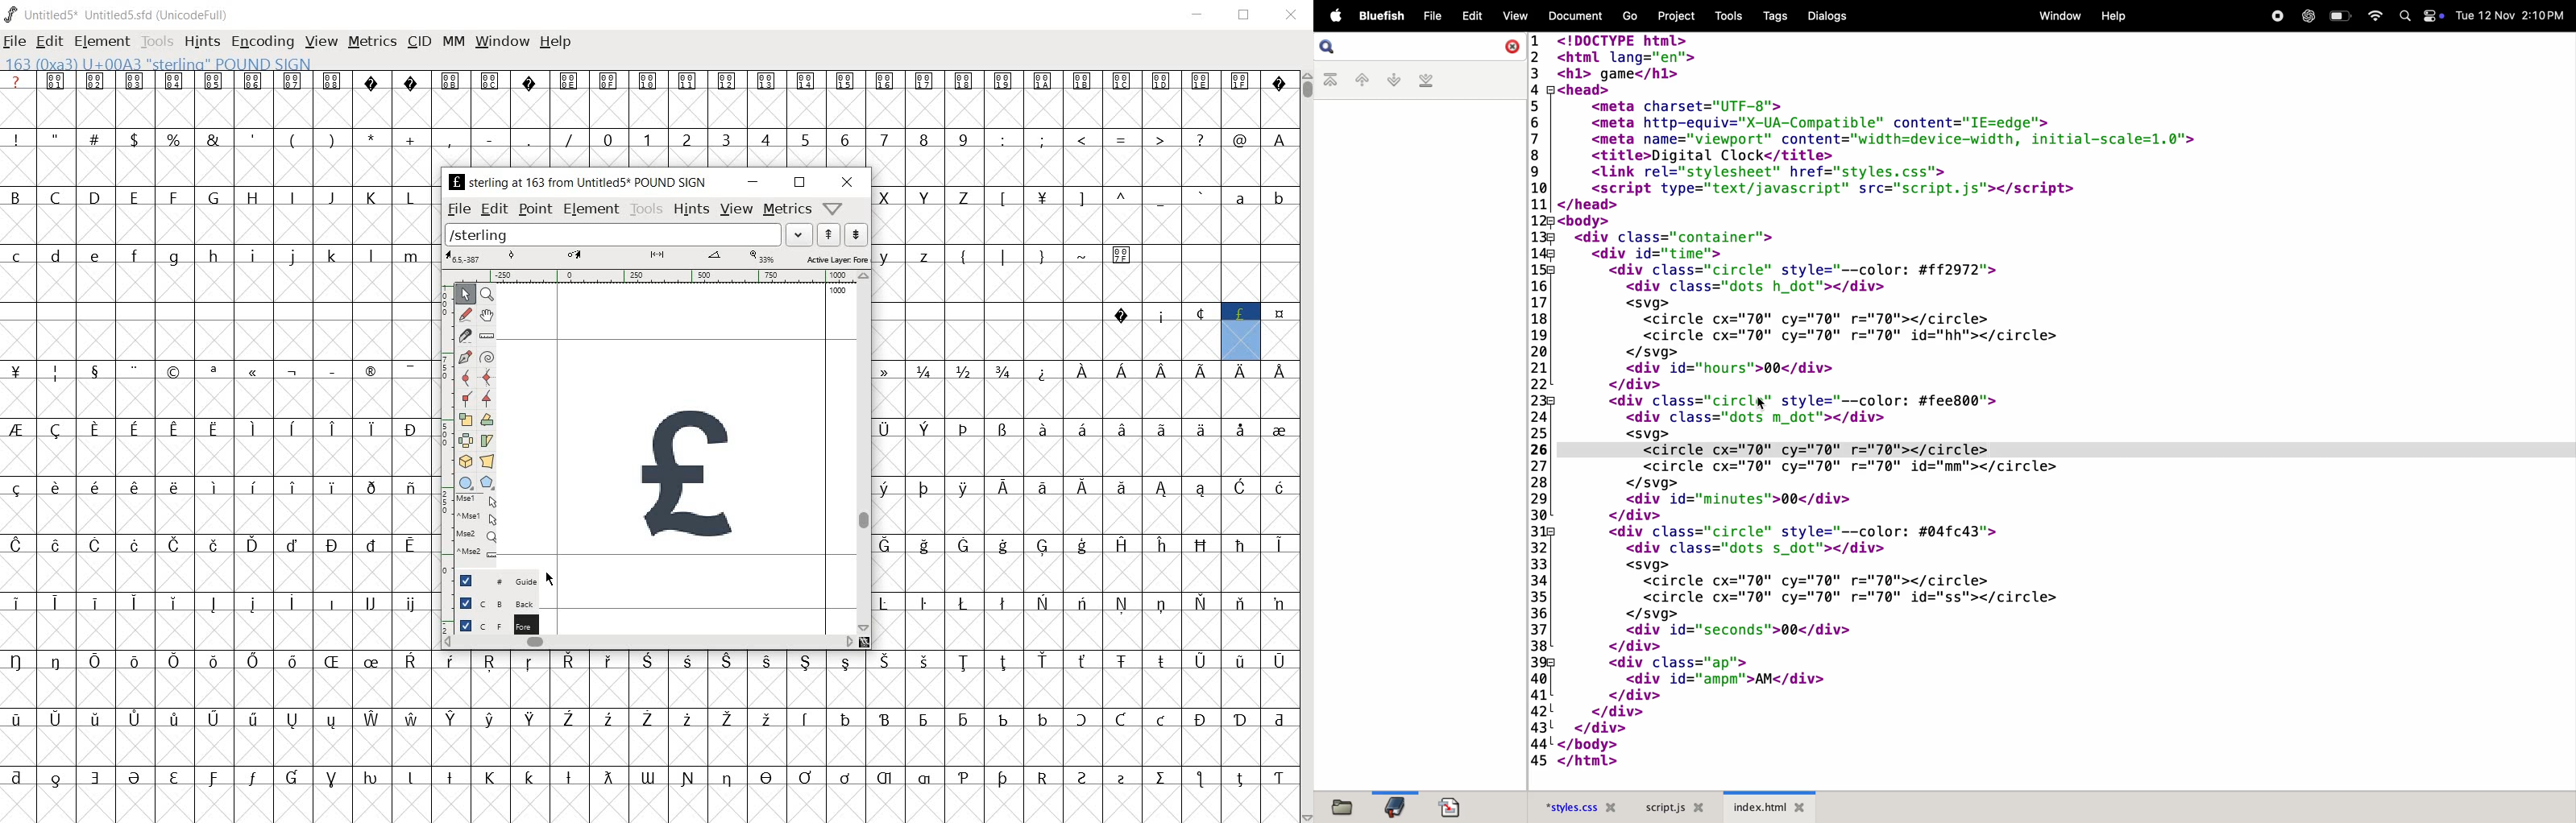 This screenshot has width=2576, height=840. Describe the element at coordinates (1341, 805) in the screenshot. I see `files` at that location.